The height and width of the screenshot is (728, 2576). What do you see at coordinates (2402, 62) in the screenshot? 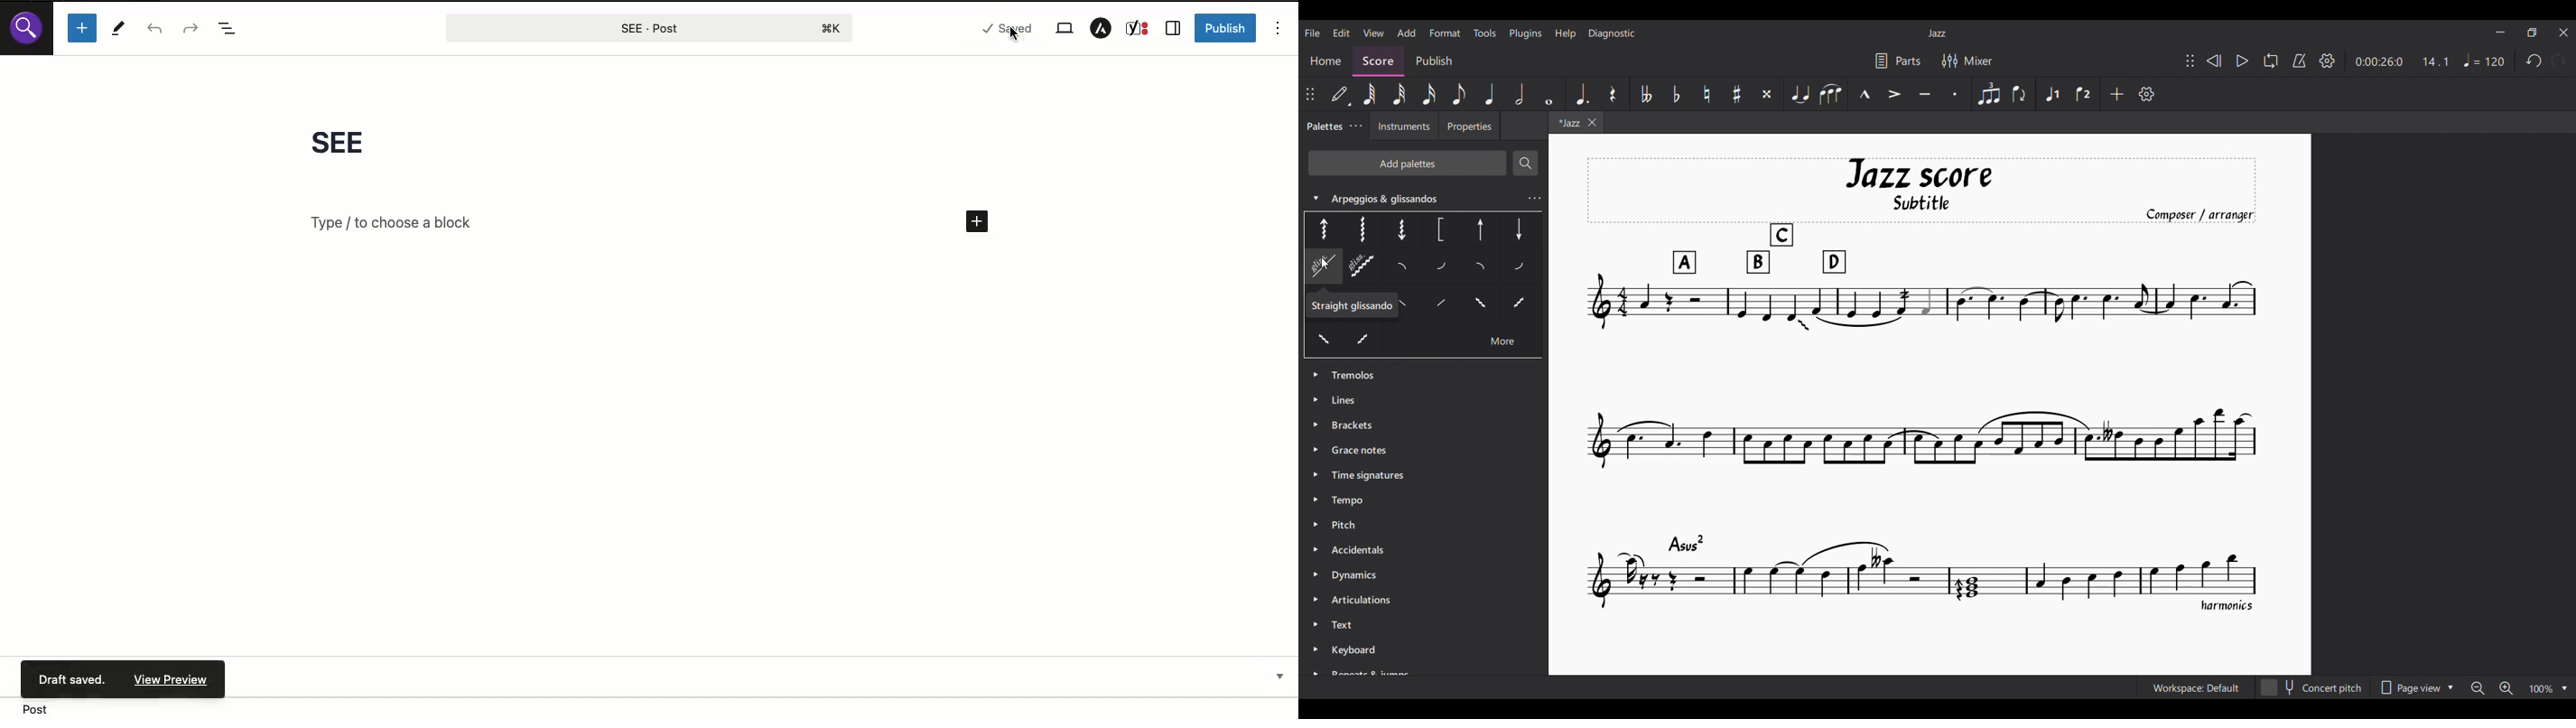
I see `Duration and ratio` at bounding box center [2402, 62].